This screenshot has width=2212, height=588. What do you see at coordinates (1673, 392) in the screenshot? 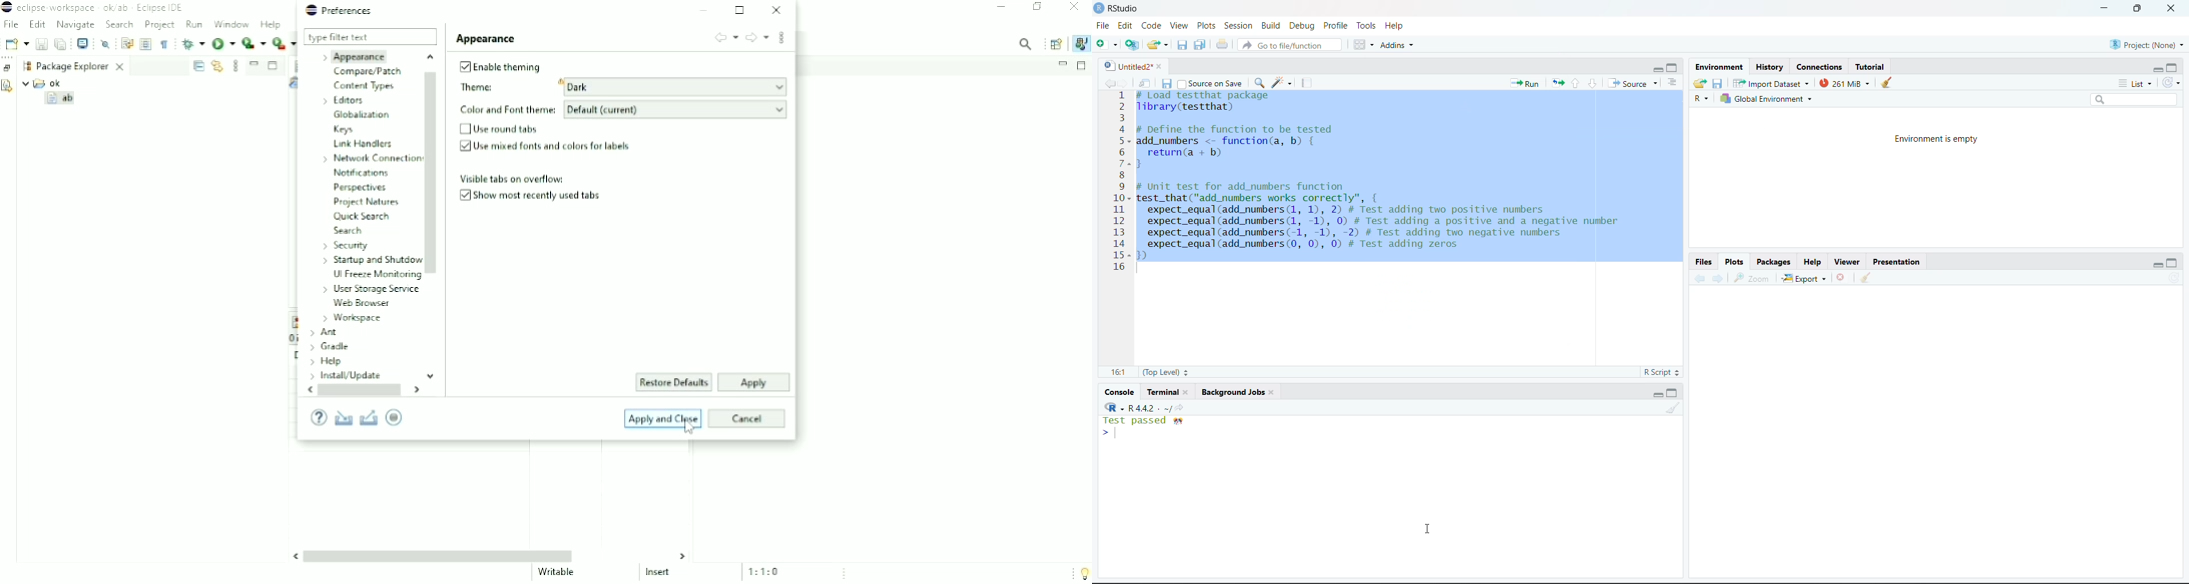
I see `maximize` at bounding box center [1673, 392].